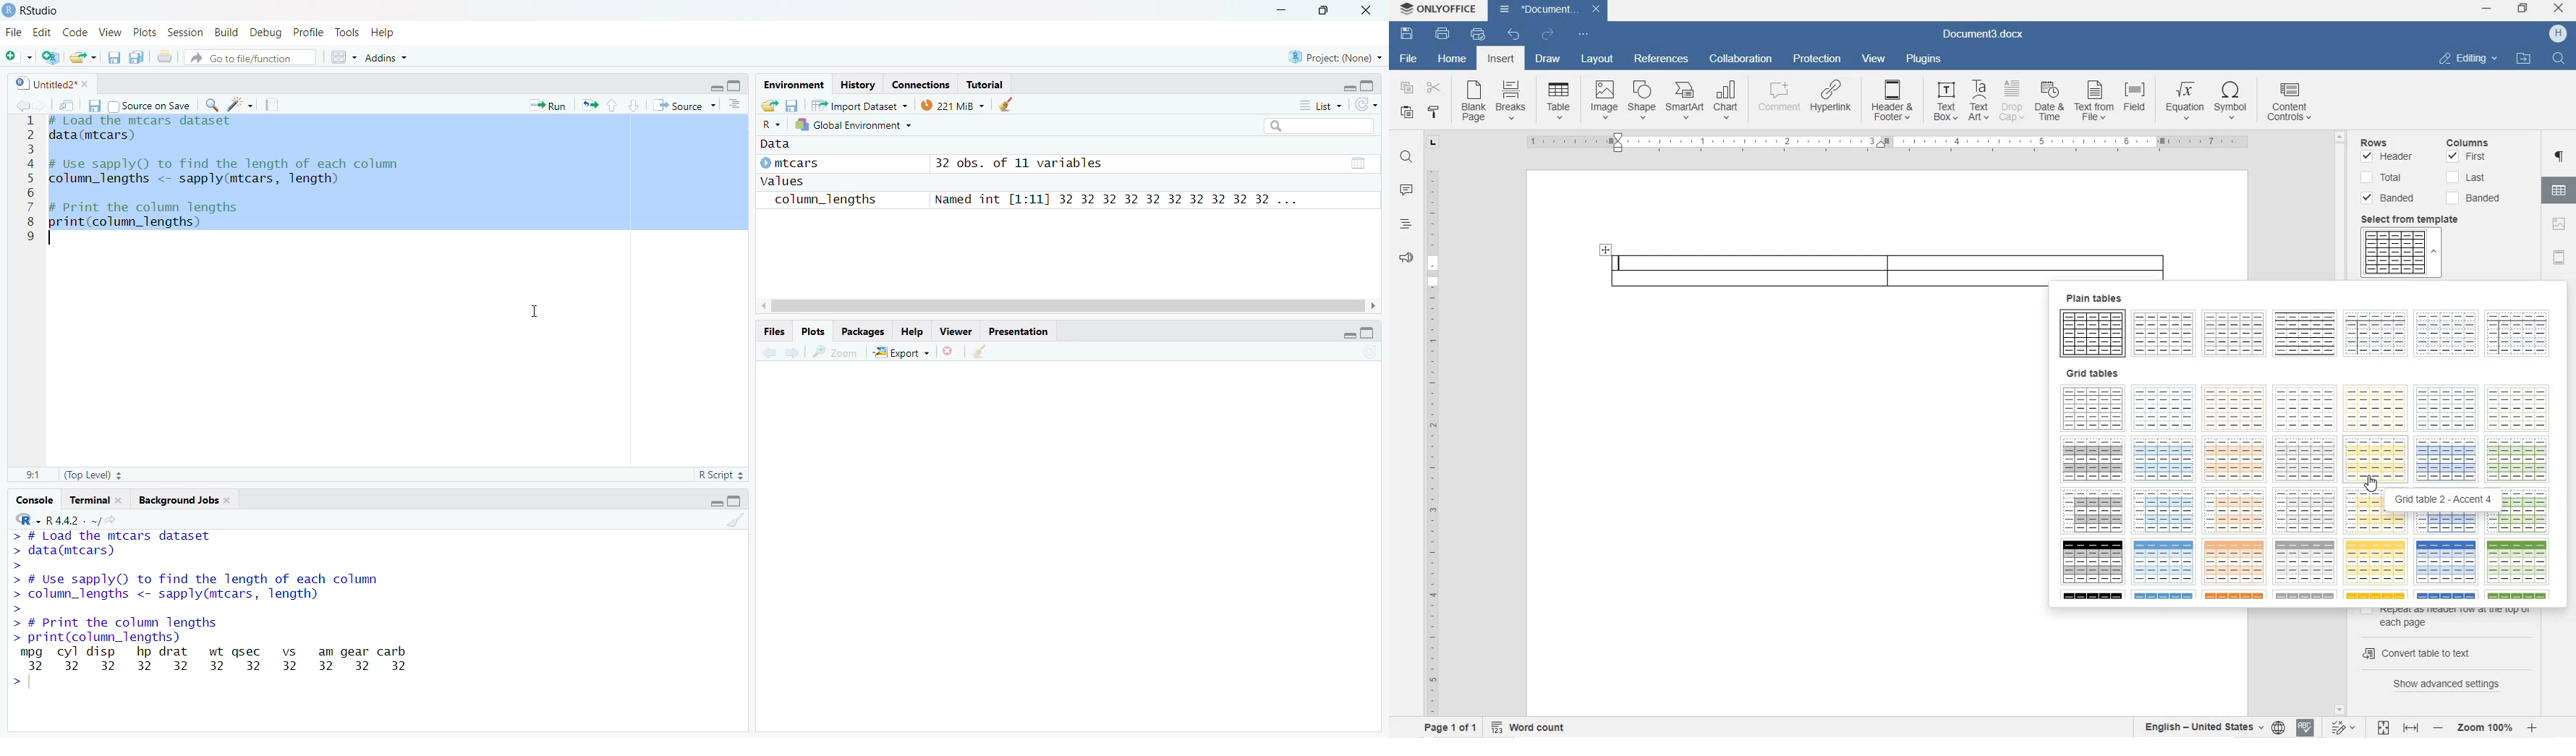 Image resolution: width=2576 pixels, height=756 pixels. Describe the element at coordinates (1357, 164) in the screenshot. I see `Calender` at that location.